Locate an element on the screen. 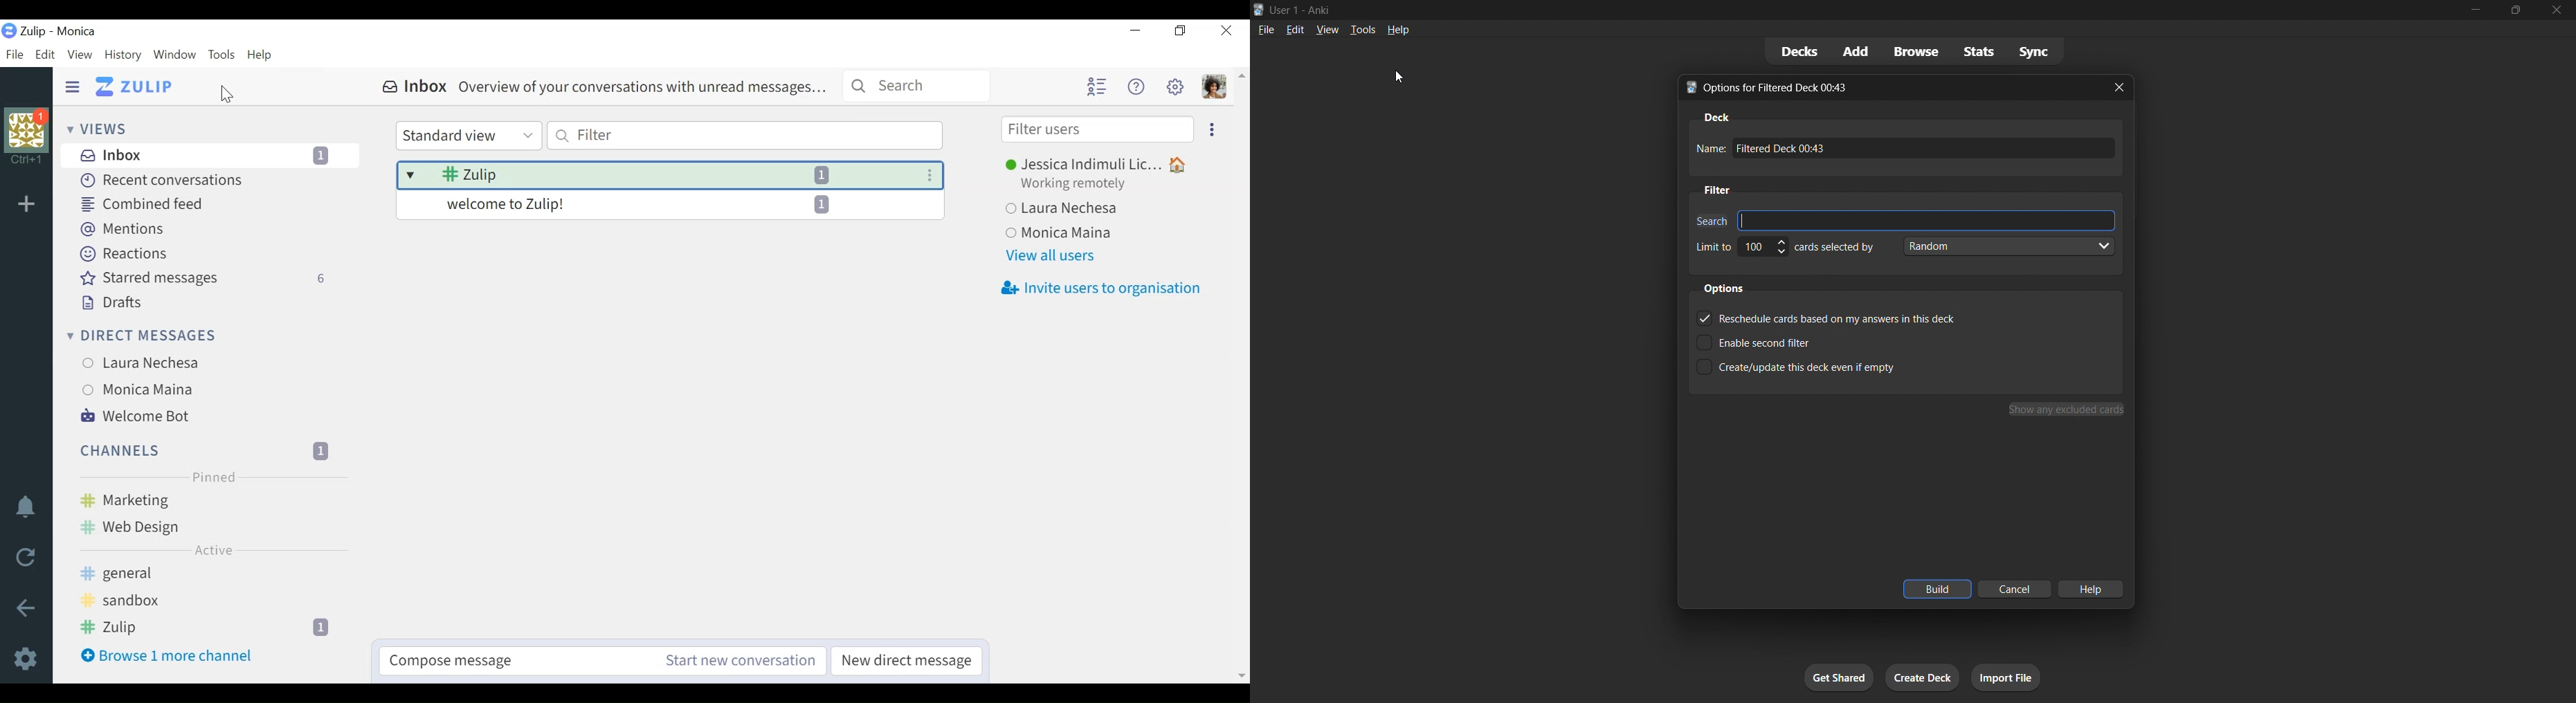  Overview of your conversations with unread messages is located at coordinates (671, 189).